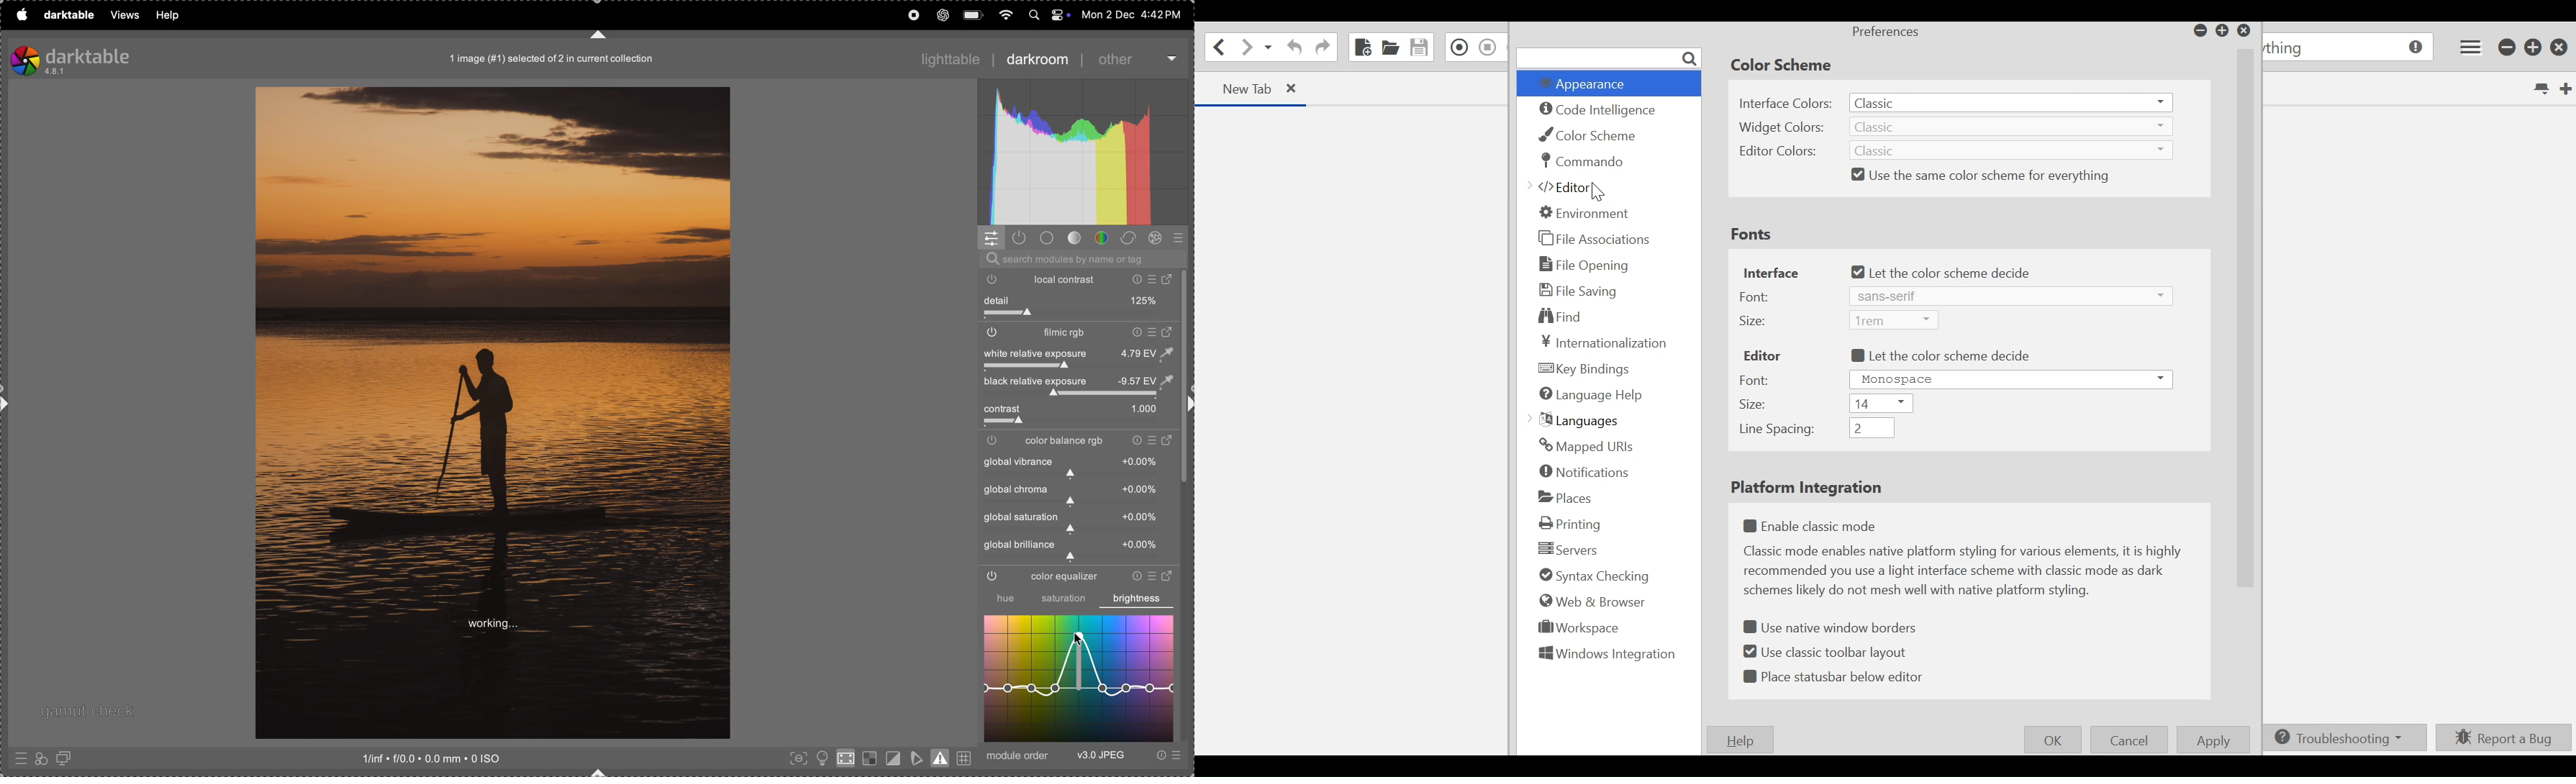 This screenshot has height=784, width=2576. Describe the element at coordinates (66, 13) in the screenshot. I see `darktable` at that location.